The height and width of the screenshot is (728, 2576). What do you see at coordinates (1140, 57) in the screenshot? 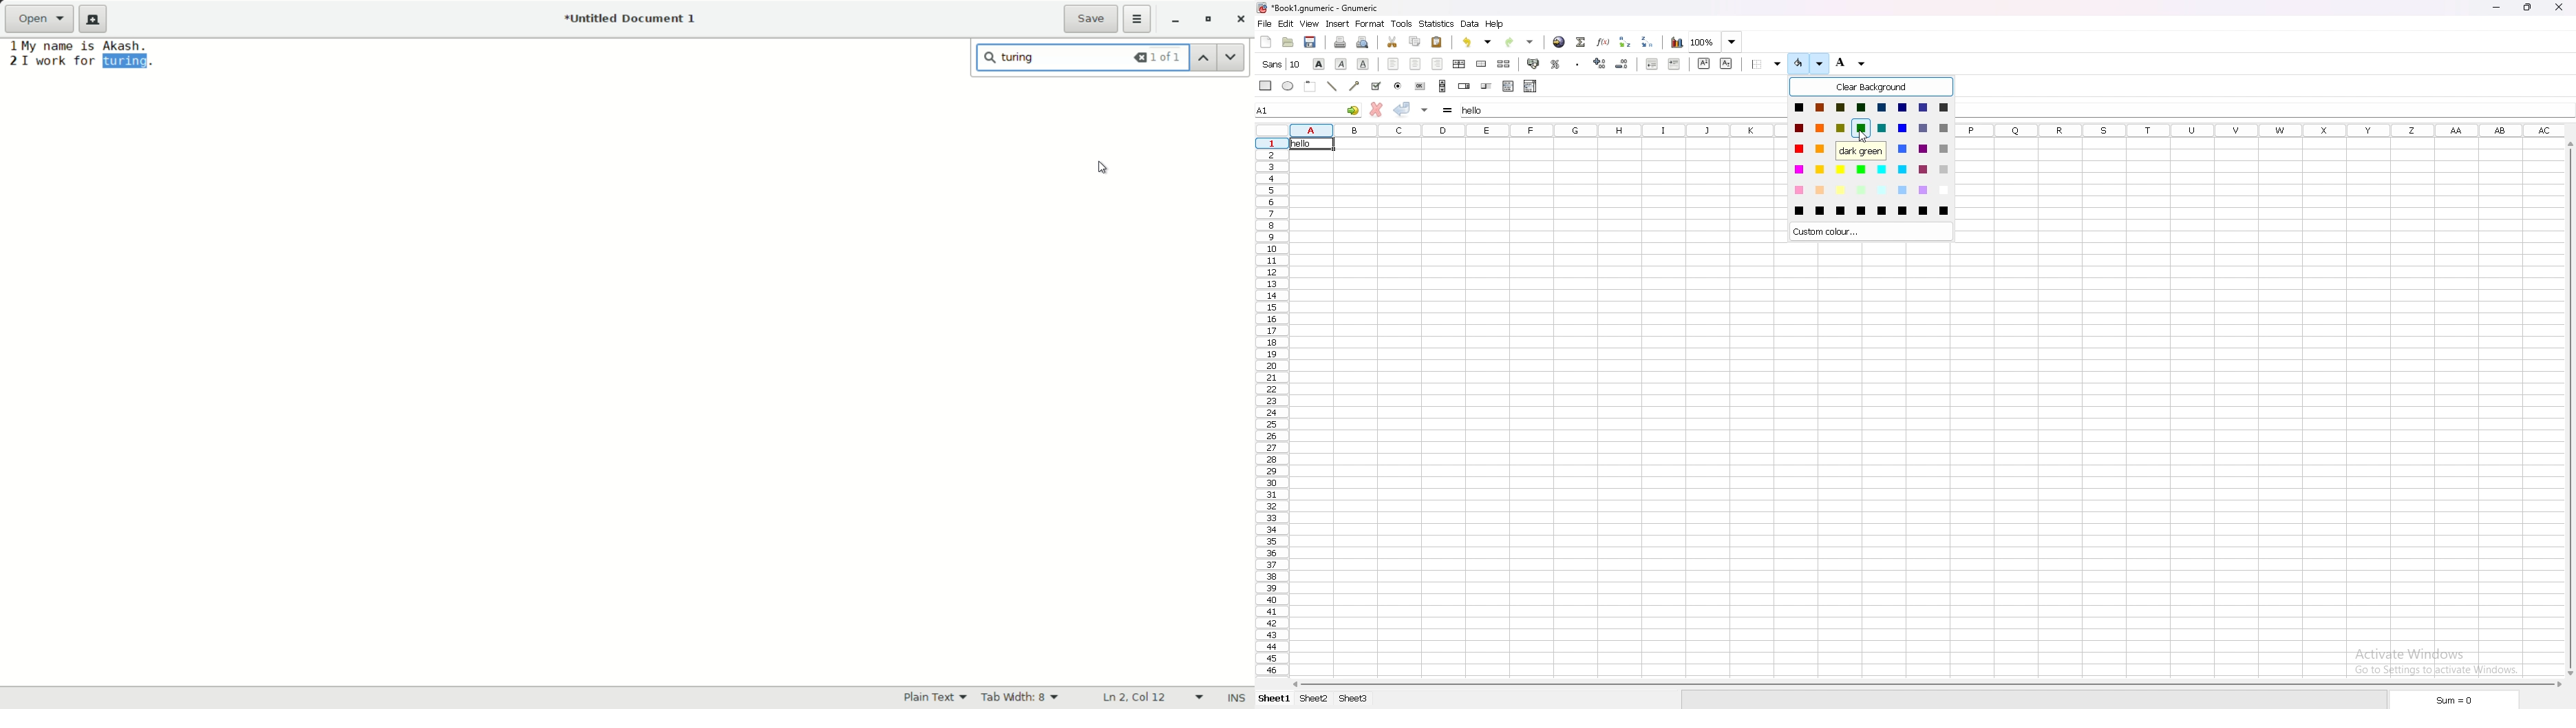
I see `backspace all` at bounding box center [1140, 57].